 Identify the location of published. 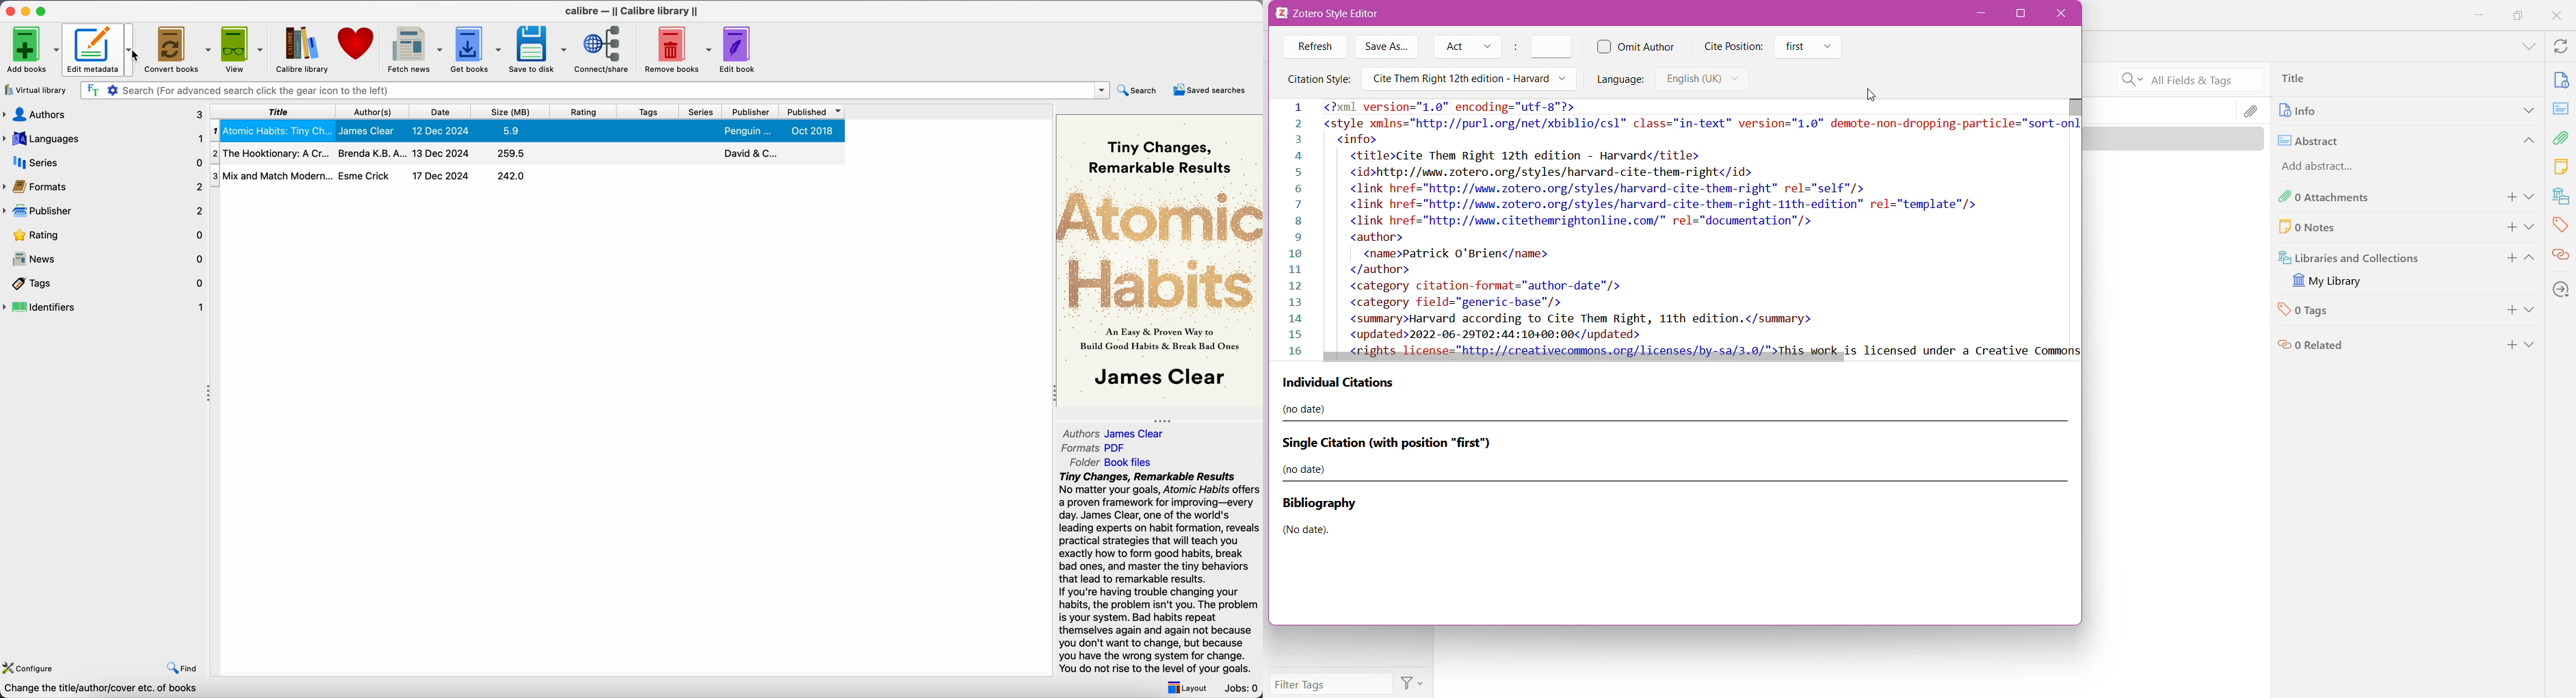
(810, 112).